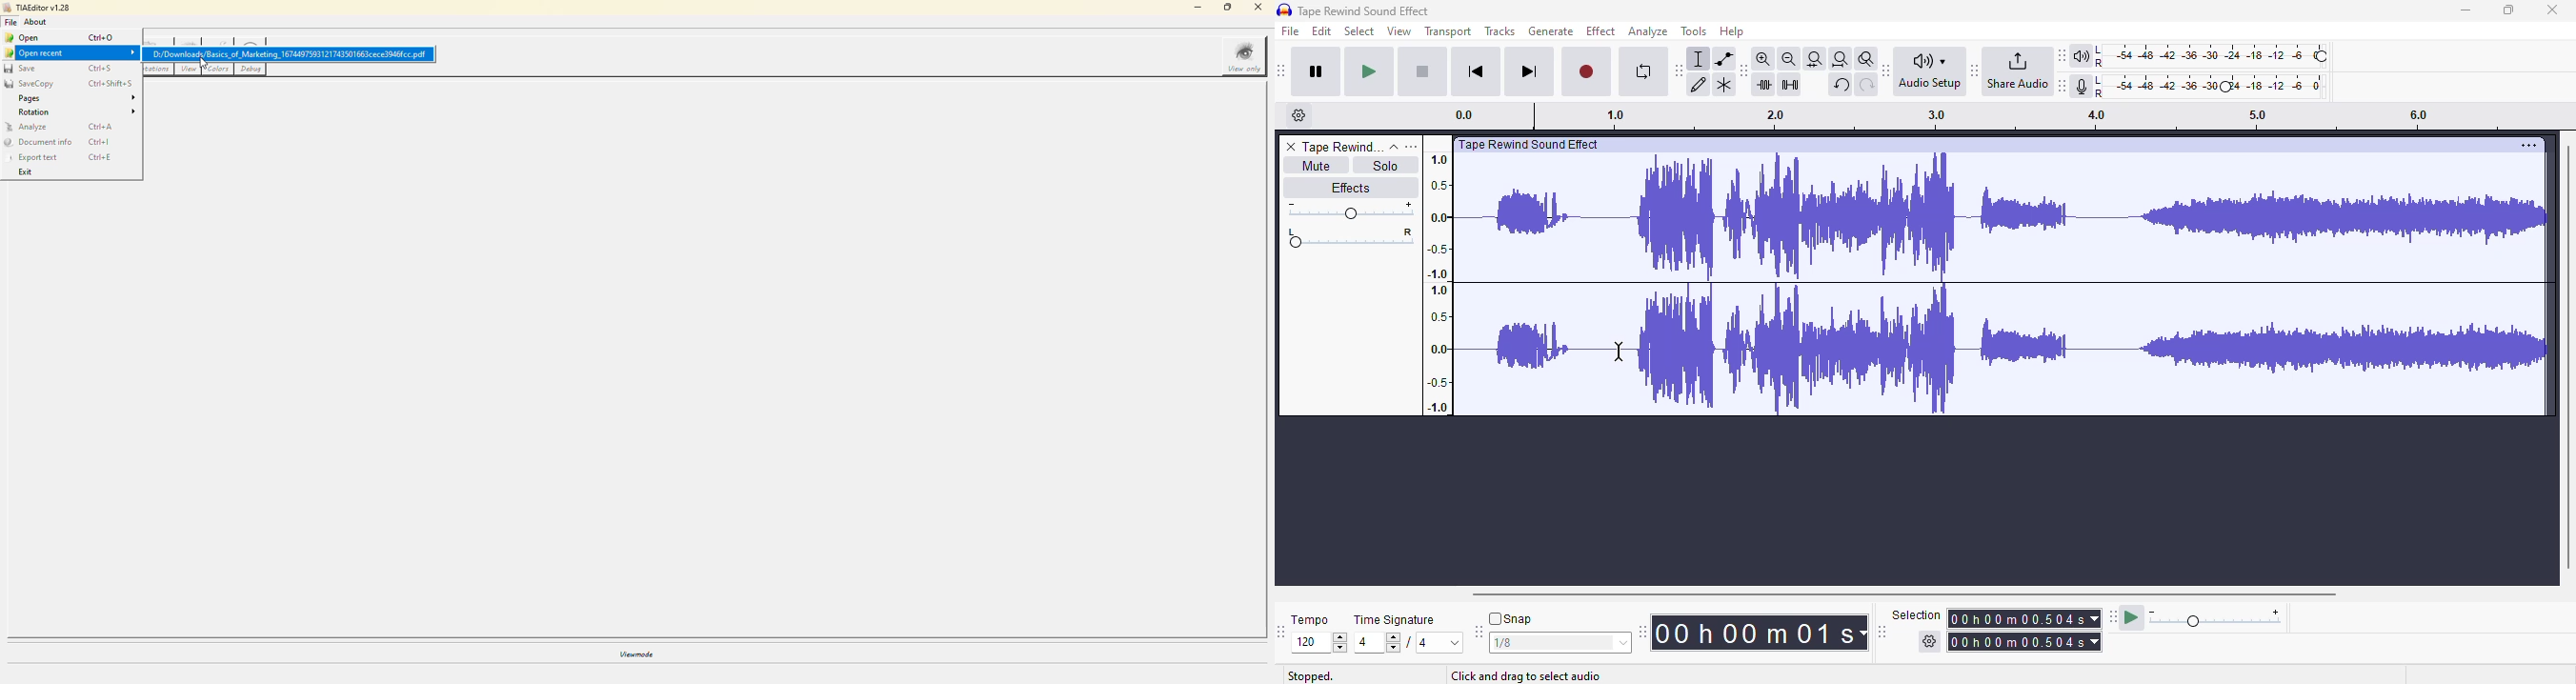 The width and height of the screenshot is (2576, 700). I want to click on share audio, so click(2017, 70).